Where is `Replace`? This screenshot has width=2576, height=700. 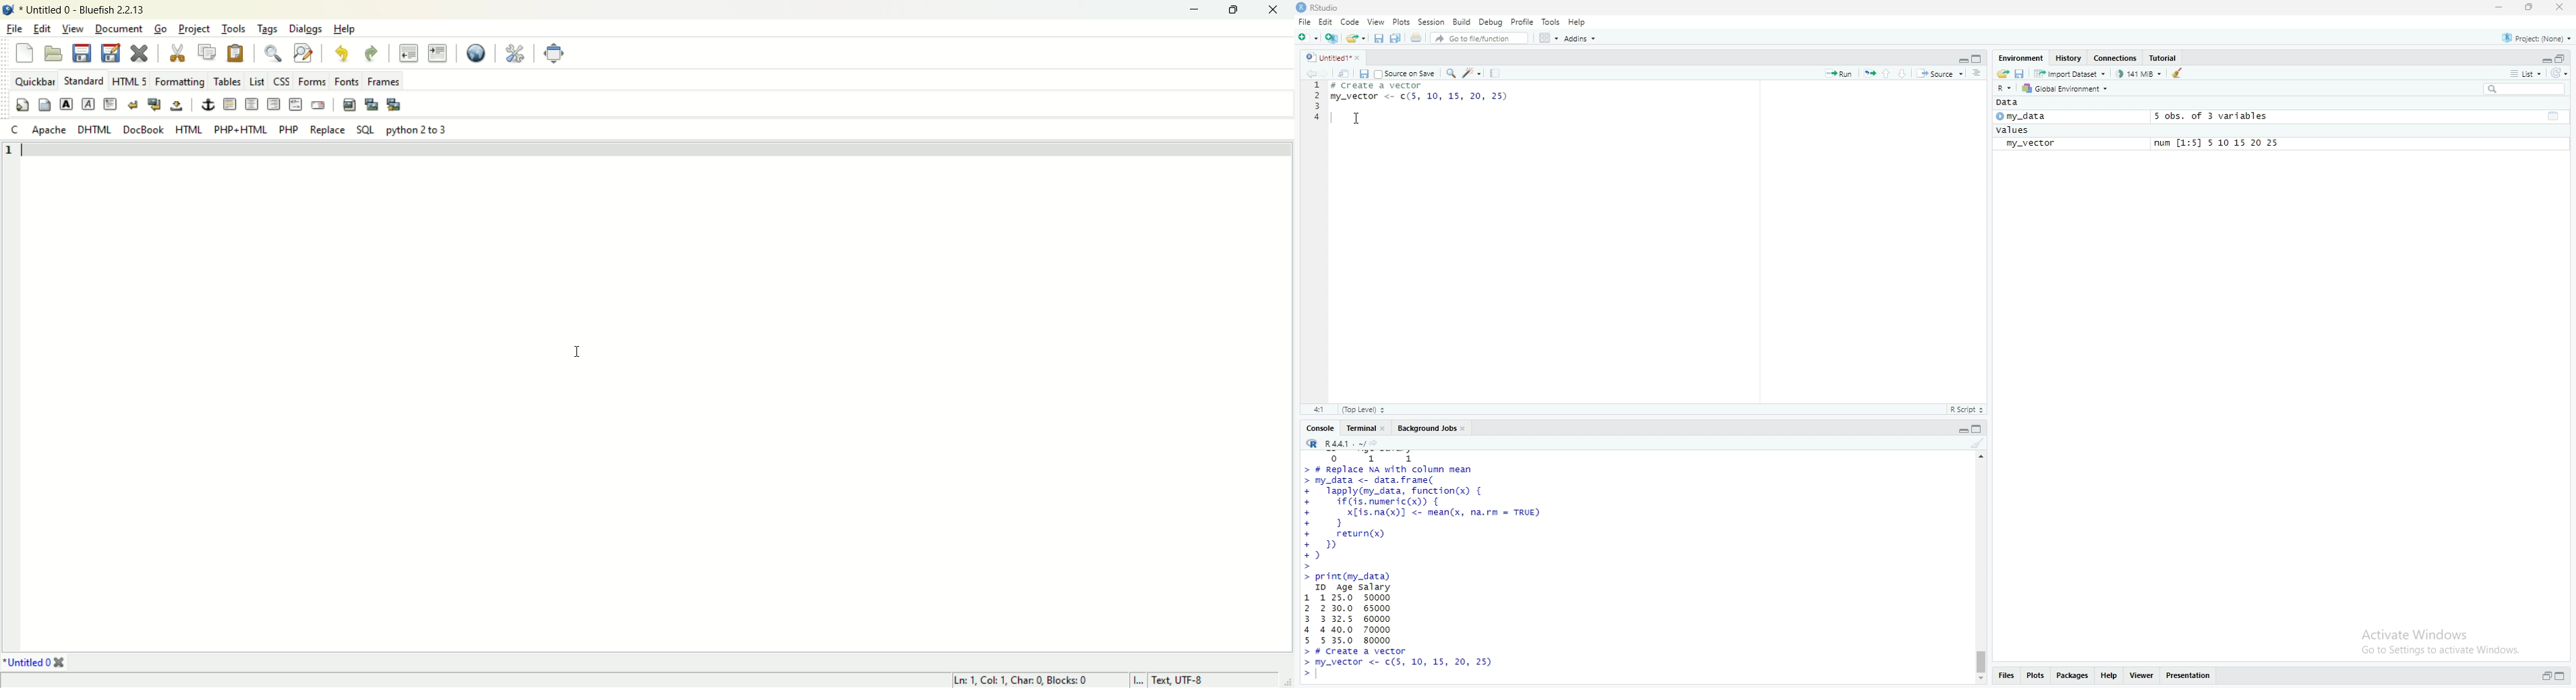 Replace is located at coordinates (330, 130).